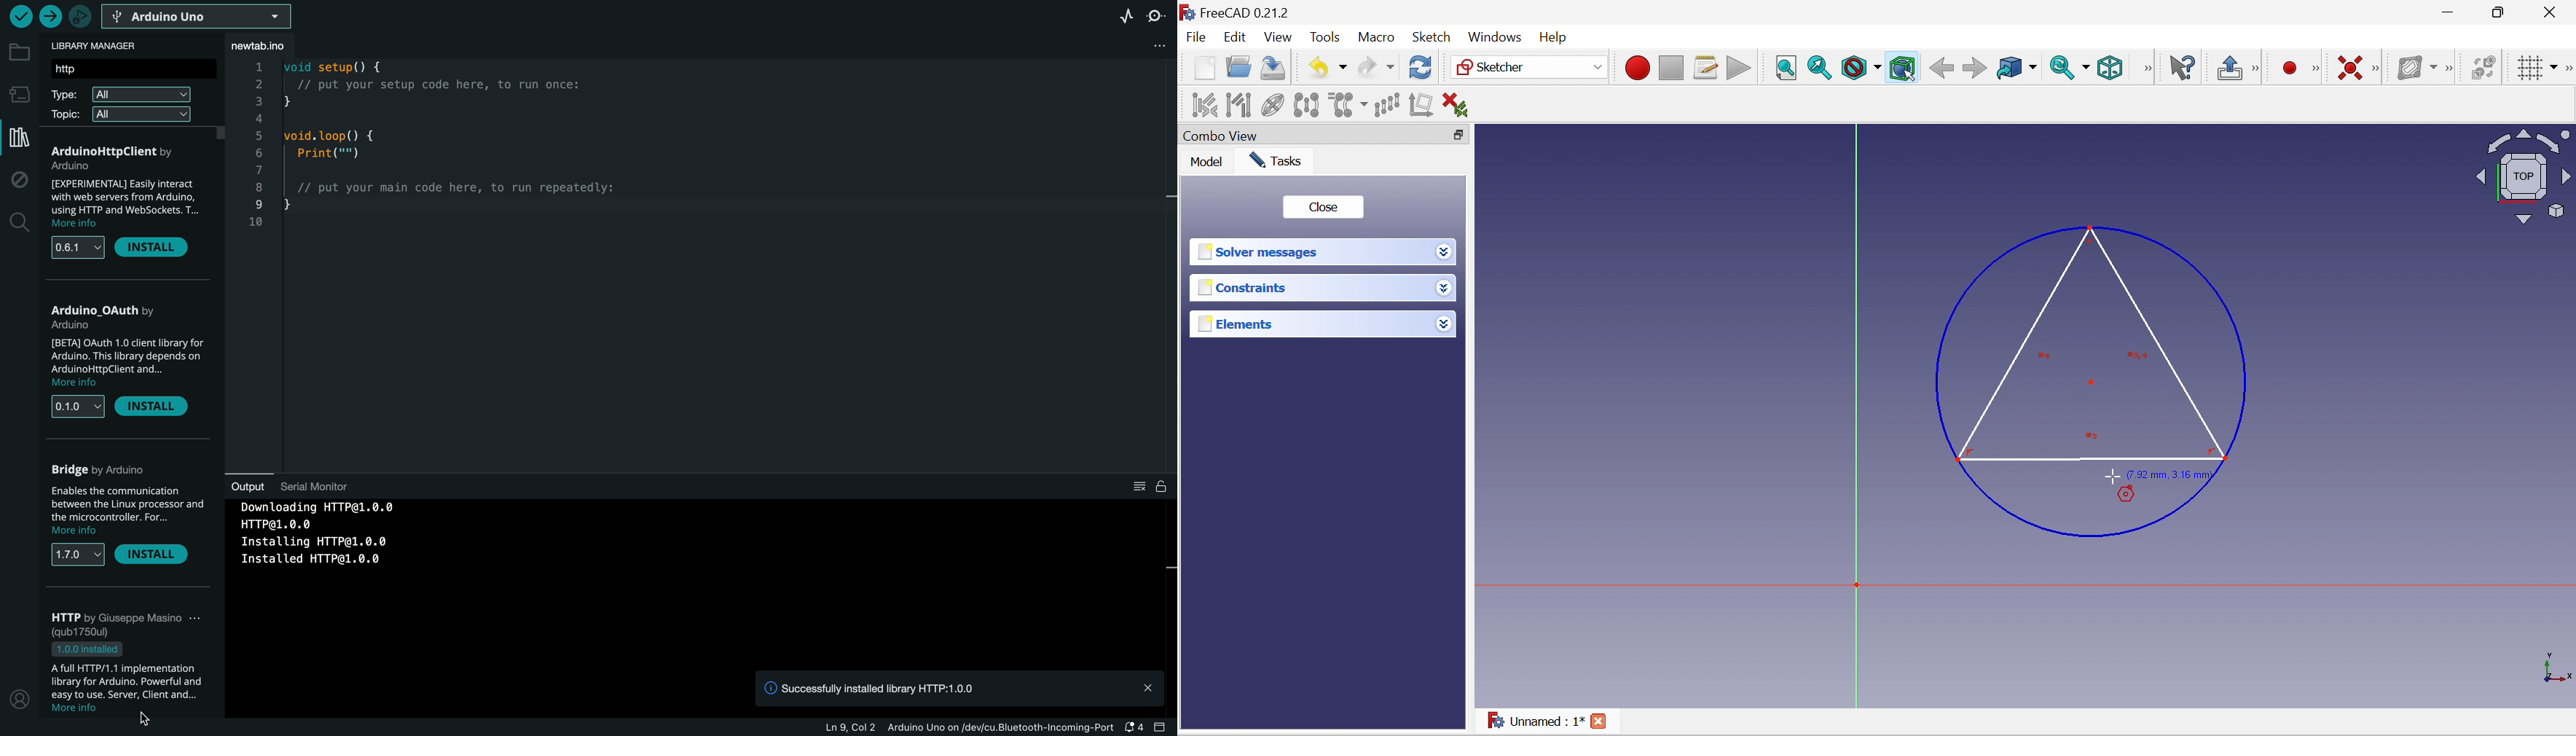 This screenshot has width=2576, height=756. I want to click on Redo, so click(1376, 69).